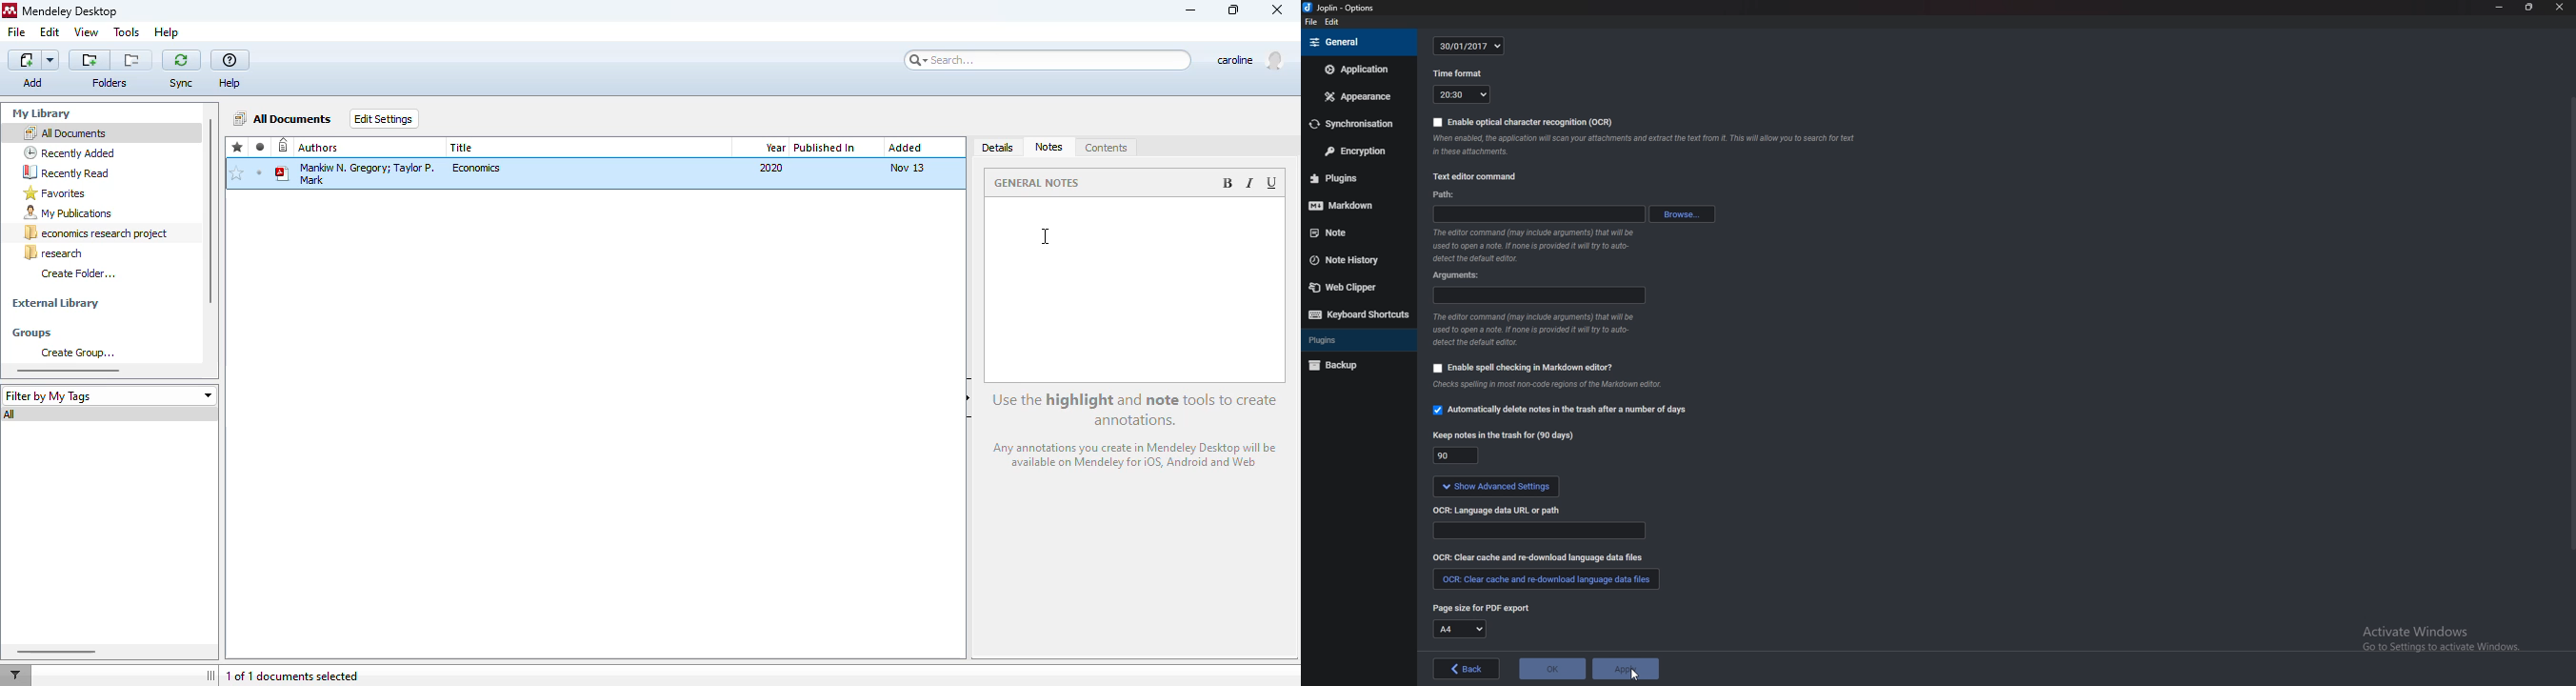 This screenshot has height=700, width=2576. Describe the element at coordinates (1355, 151) in the screenshot. I see `Encryption` at that location.